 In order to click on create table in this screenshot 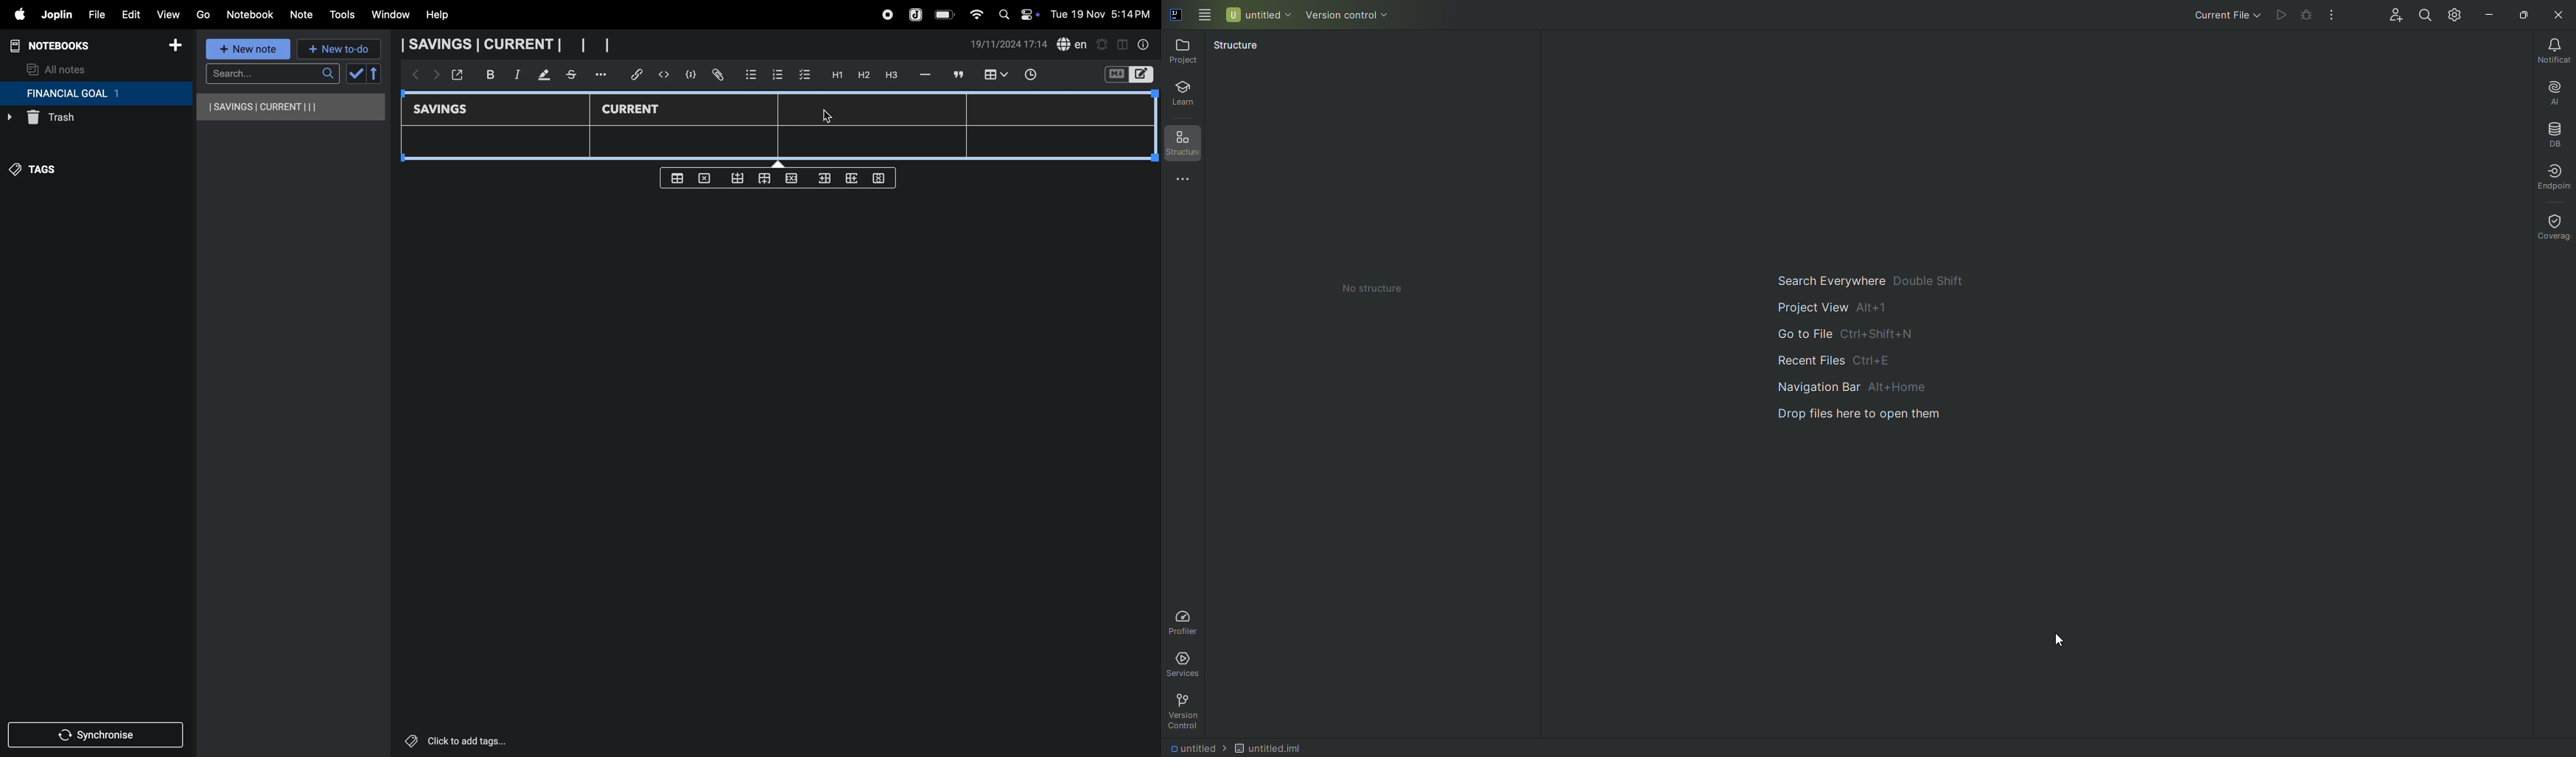, I will do `click(677, 178)`.